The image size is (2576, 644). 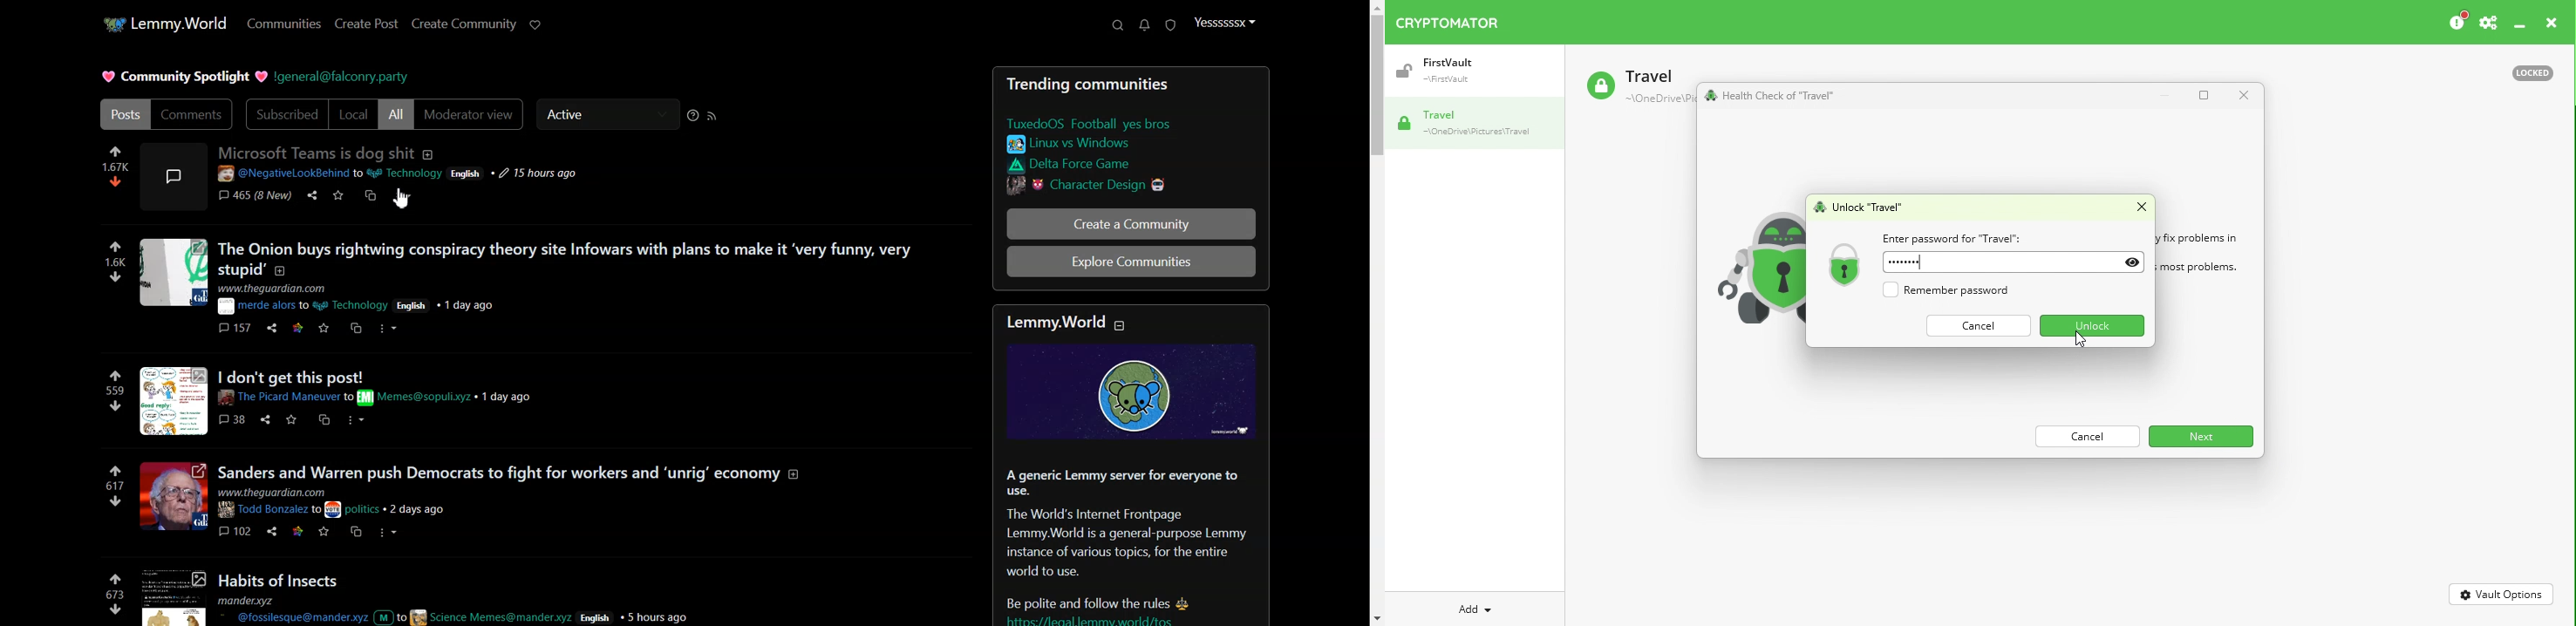 I want to click on image, so click(x=173, y=273).